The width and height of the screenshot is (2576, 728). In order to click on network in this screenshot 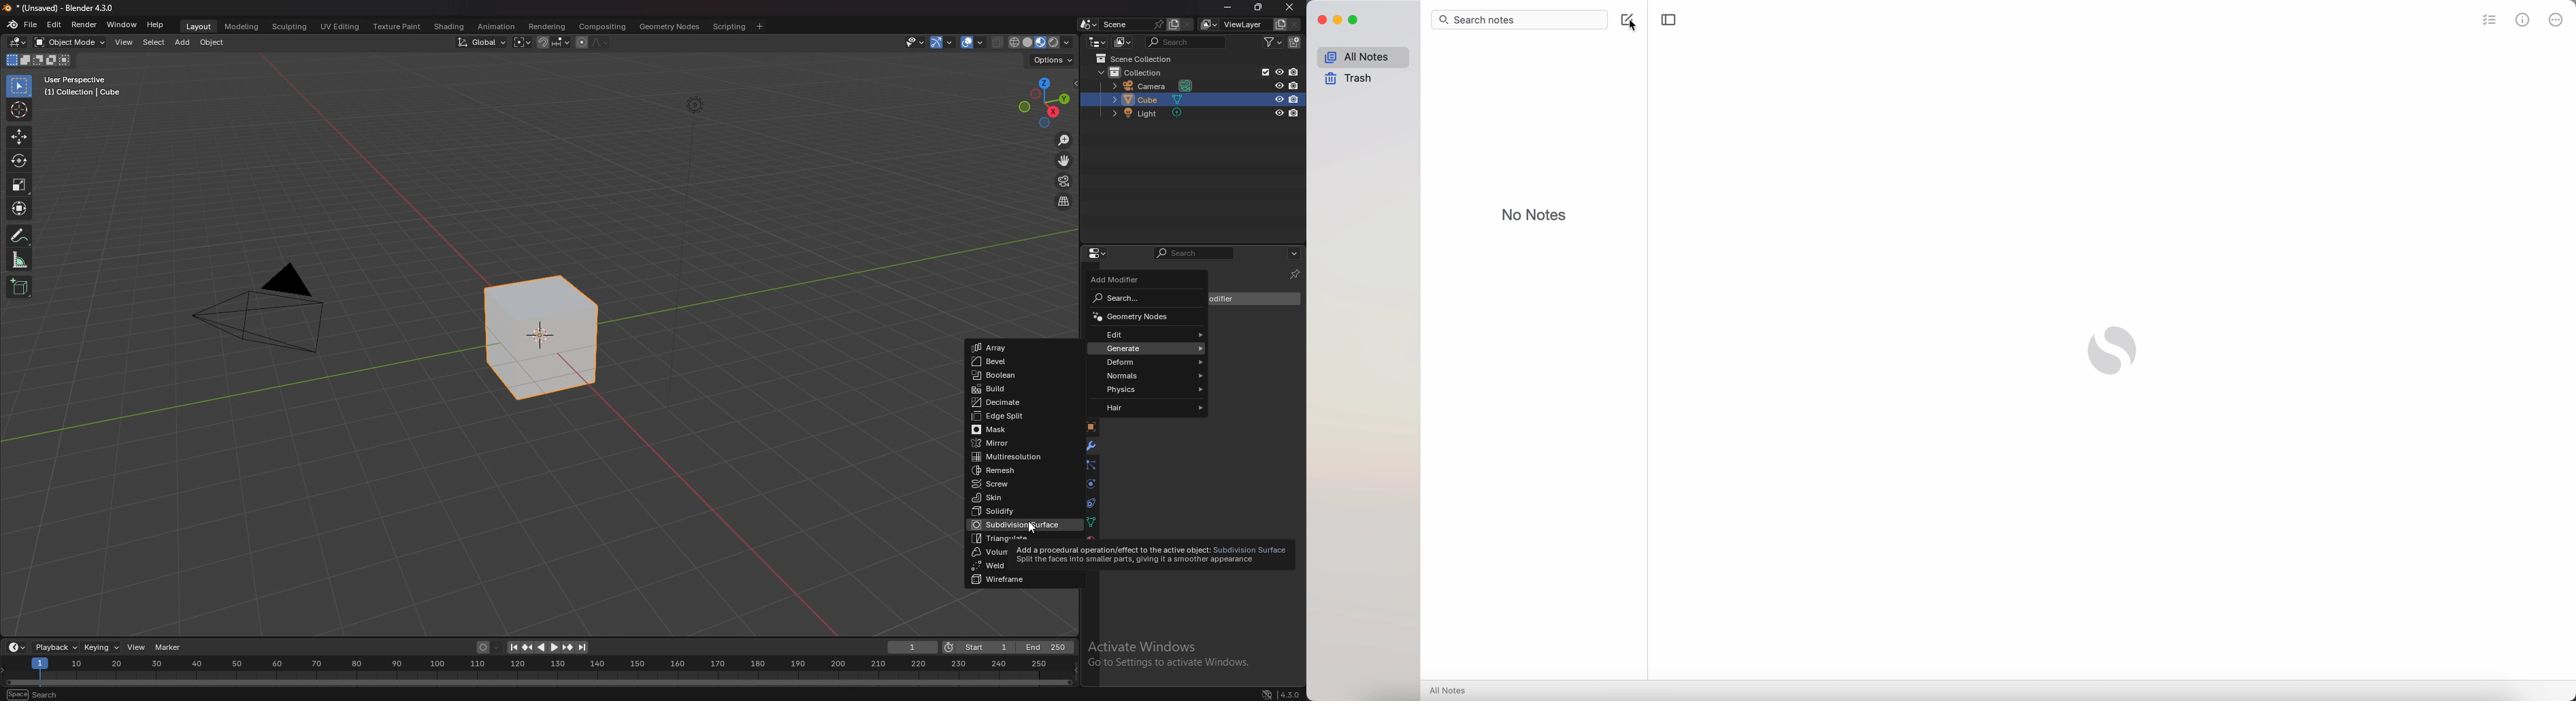, I will do `click(1265, 691)`.